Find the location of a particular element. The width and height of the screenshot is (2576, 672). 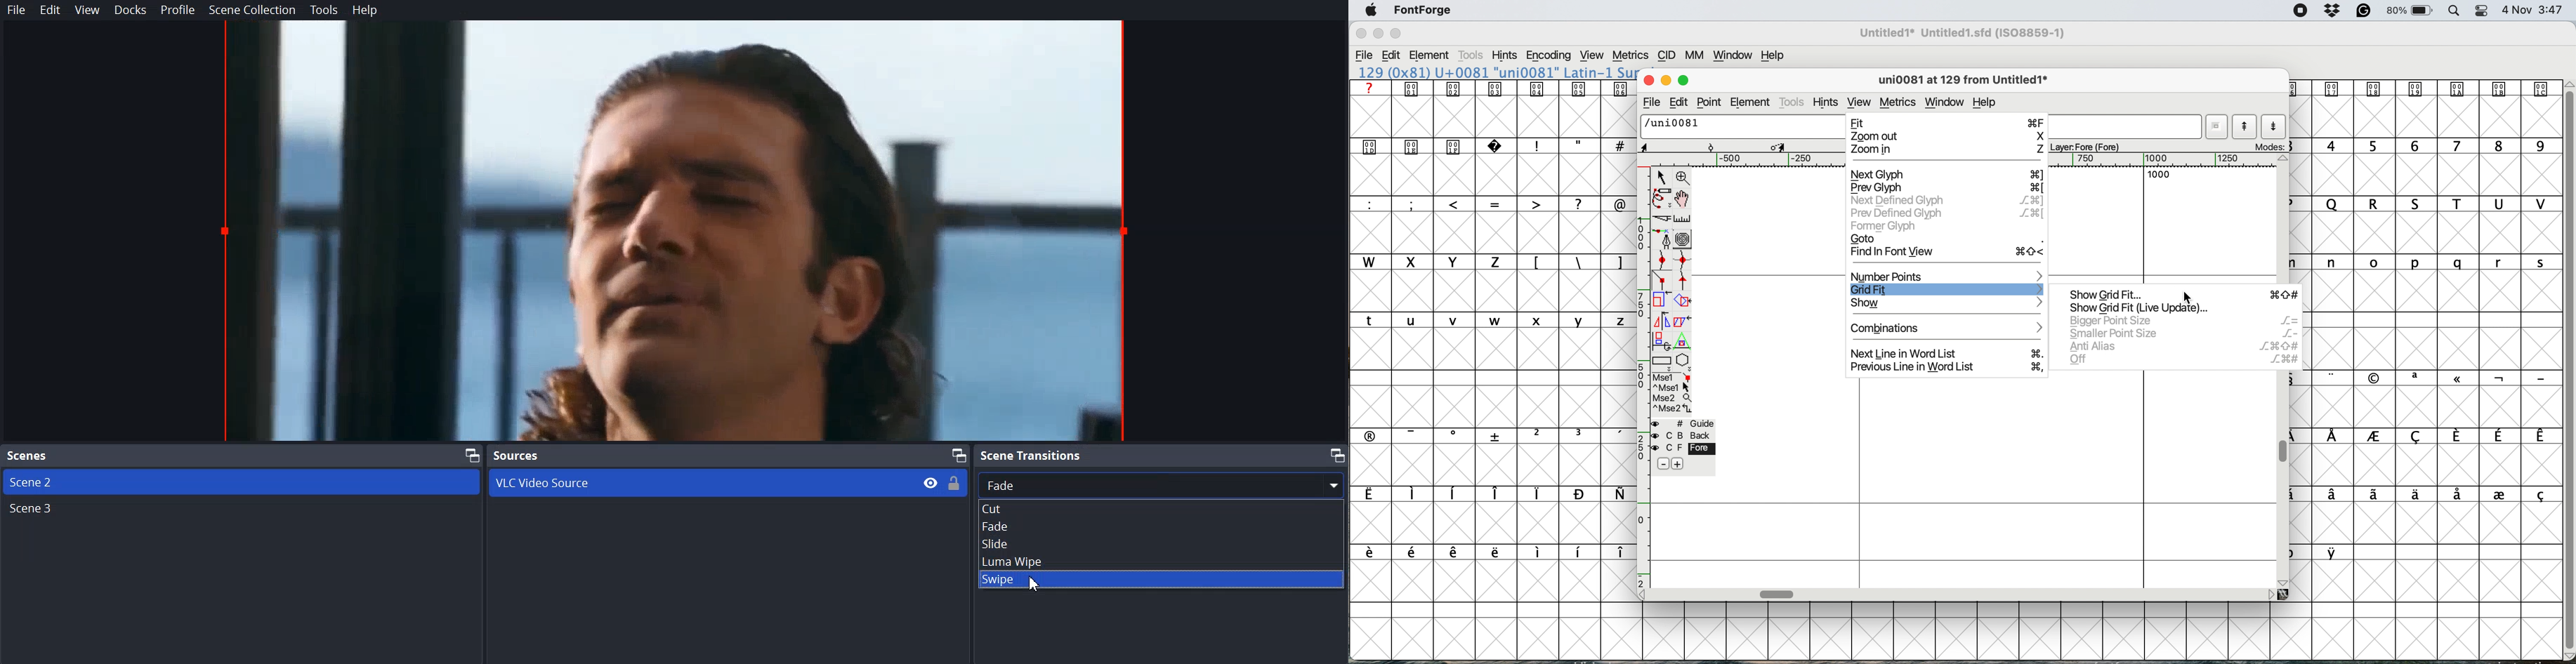

File is located at coordinates (1364, 55).